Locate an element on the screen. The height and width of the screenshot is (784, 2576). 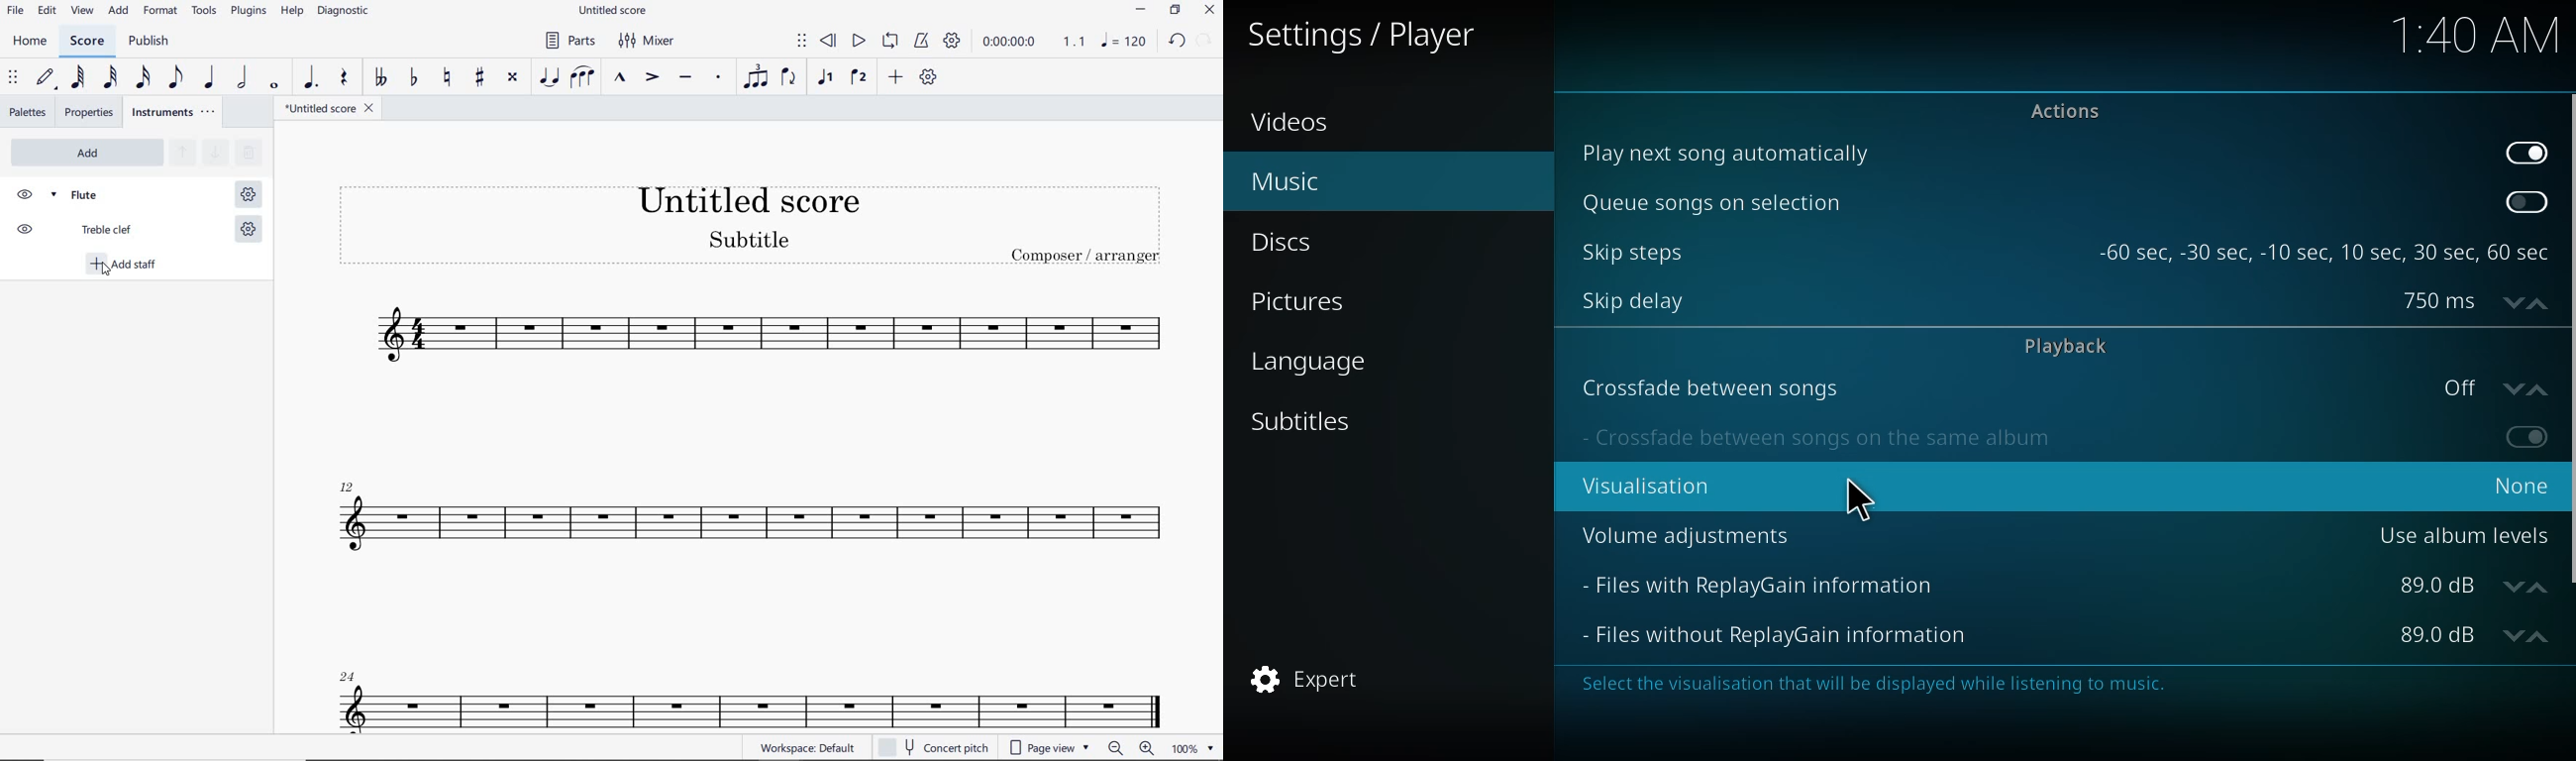
FORMAT is located at coordinates (161, 11).